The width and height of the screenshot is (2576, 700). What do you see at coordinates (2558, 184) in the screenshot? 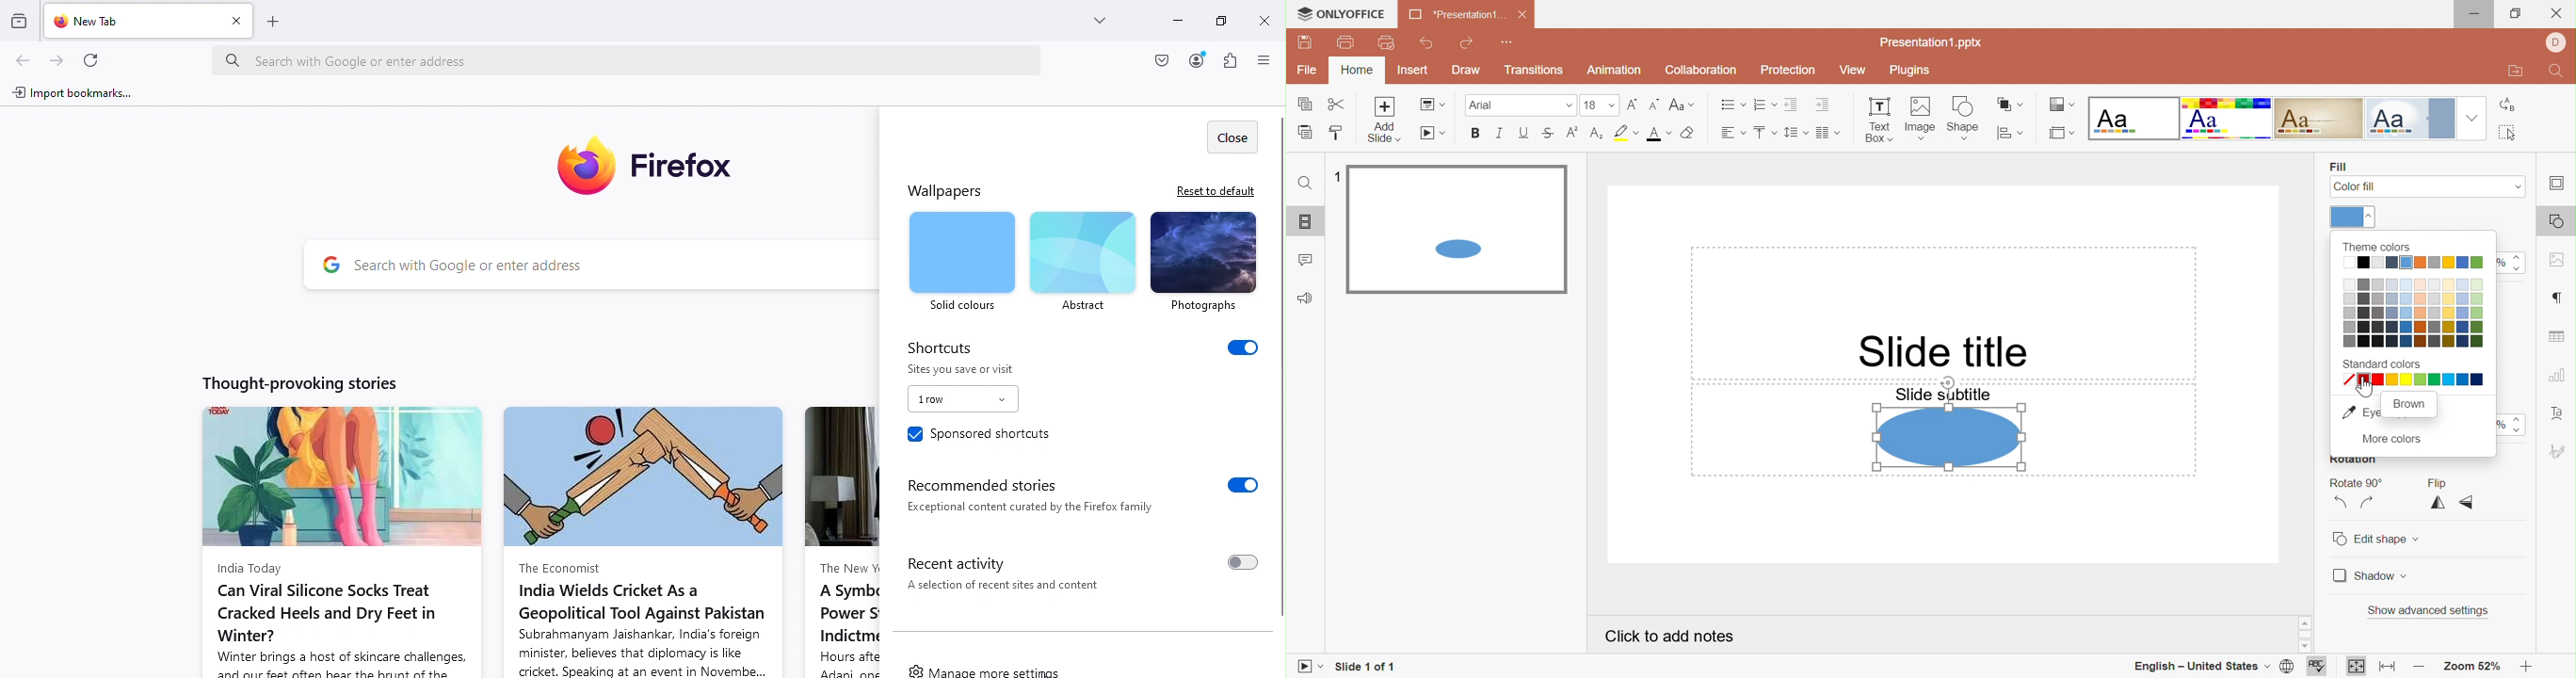
I see `Slide settings` at bounding box center [2558, 184].